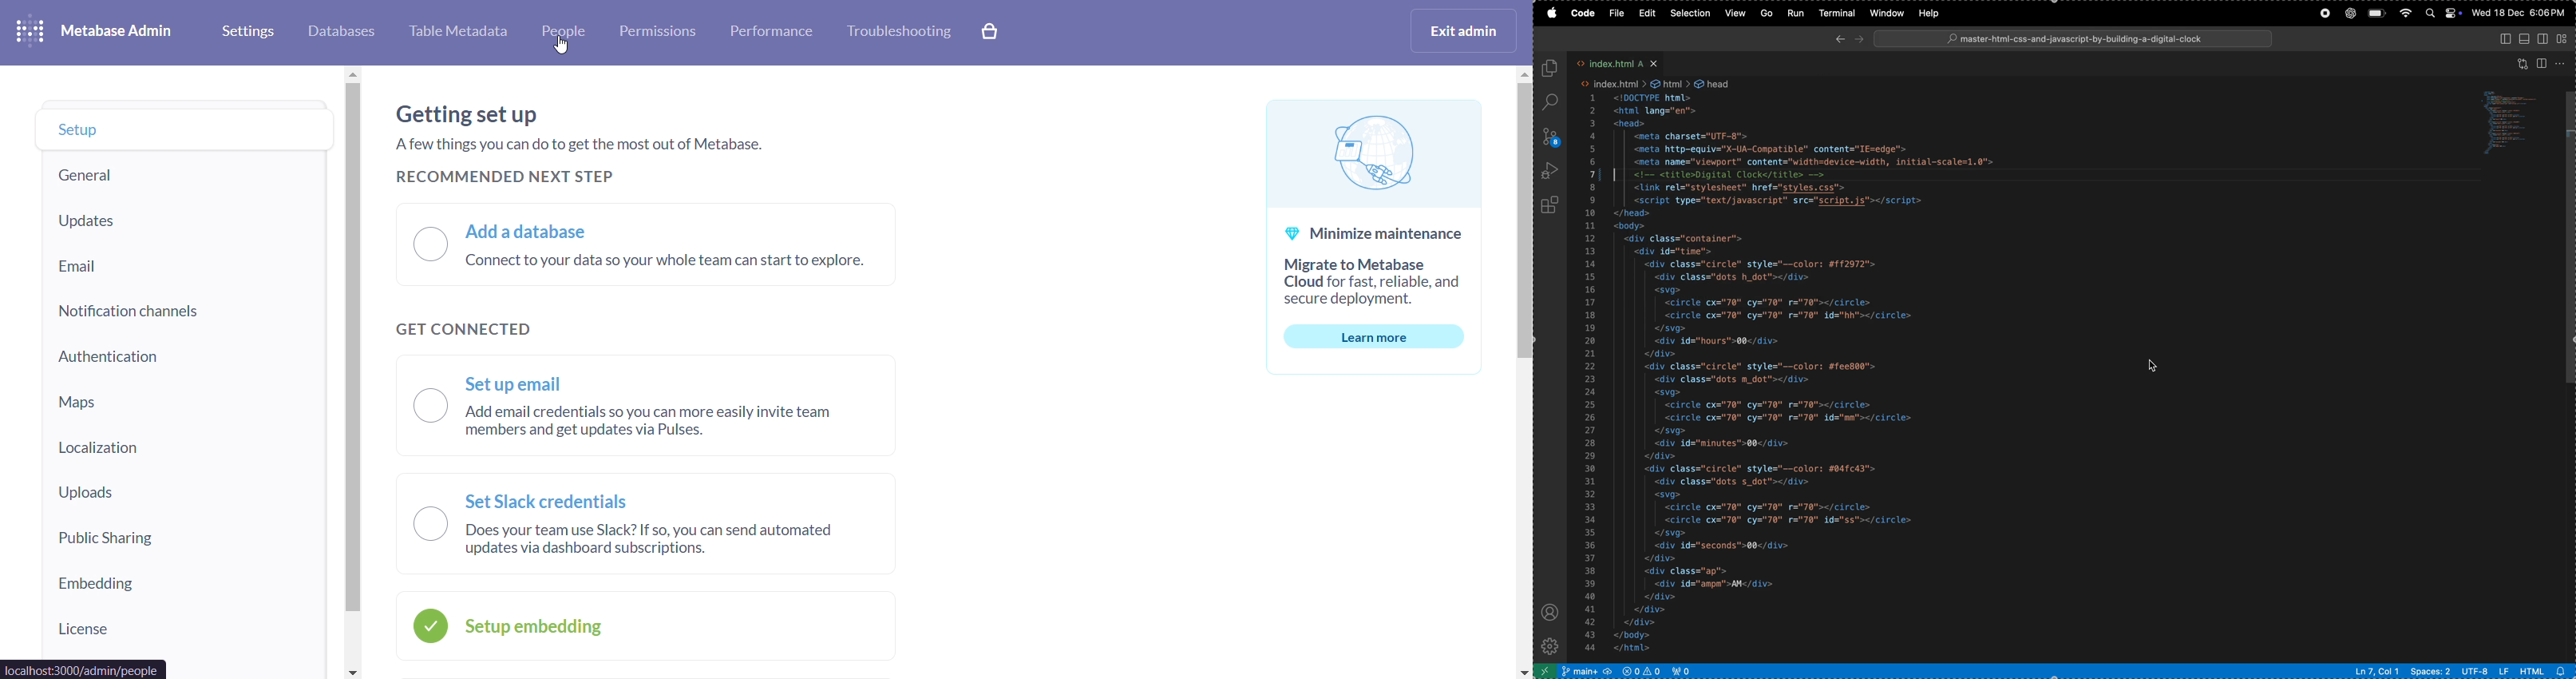  I want to click on explore, so click(1550, 69).